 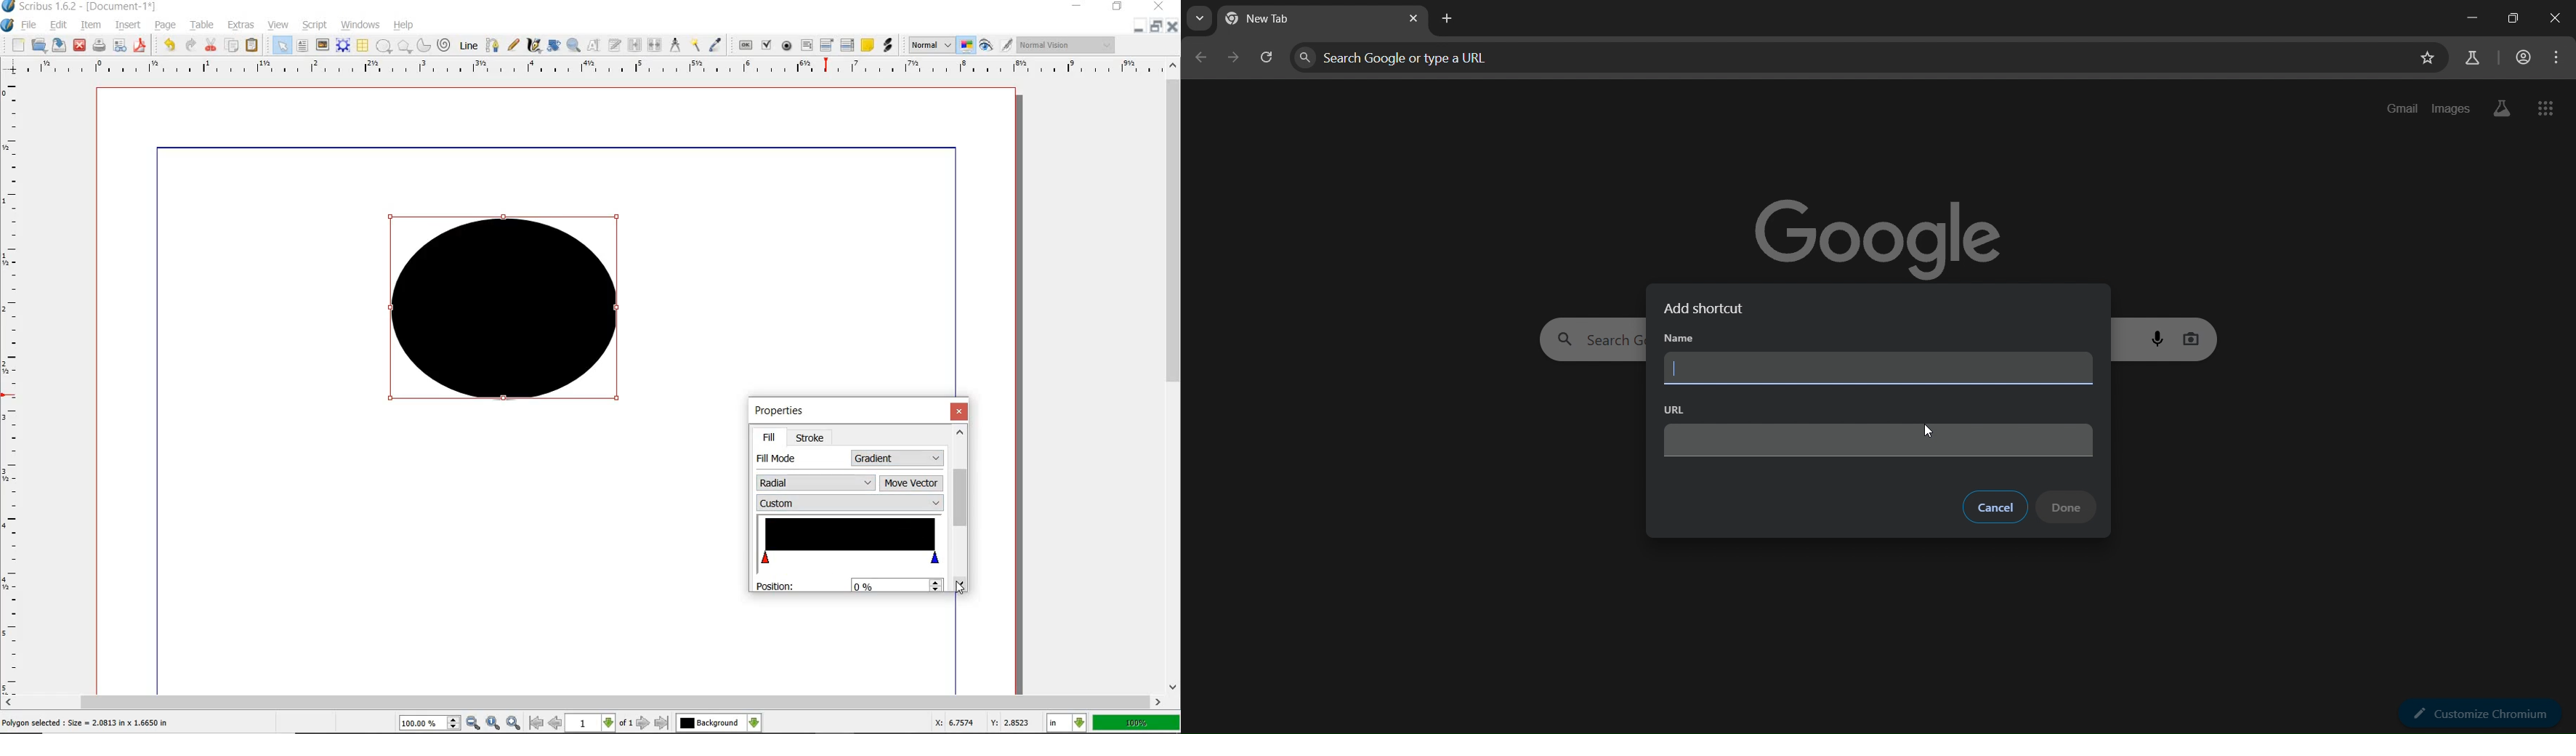 I want to click on POLYGON, so click(x=404, y=46).